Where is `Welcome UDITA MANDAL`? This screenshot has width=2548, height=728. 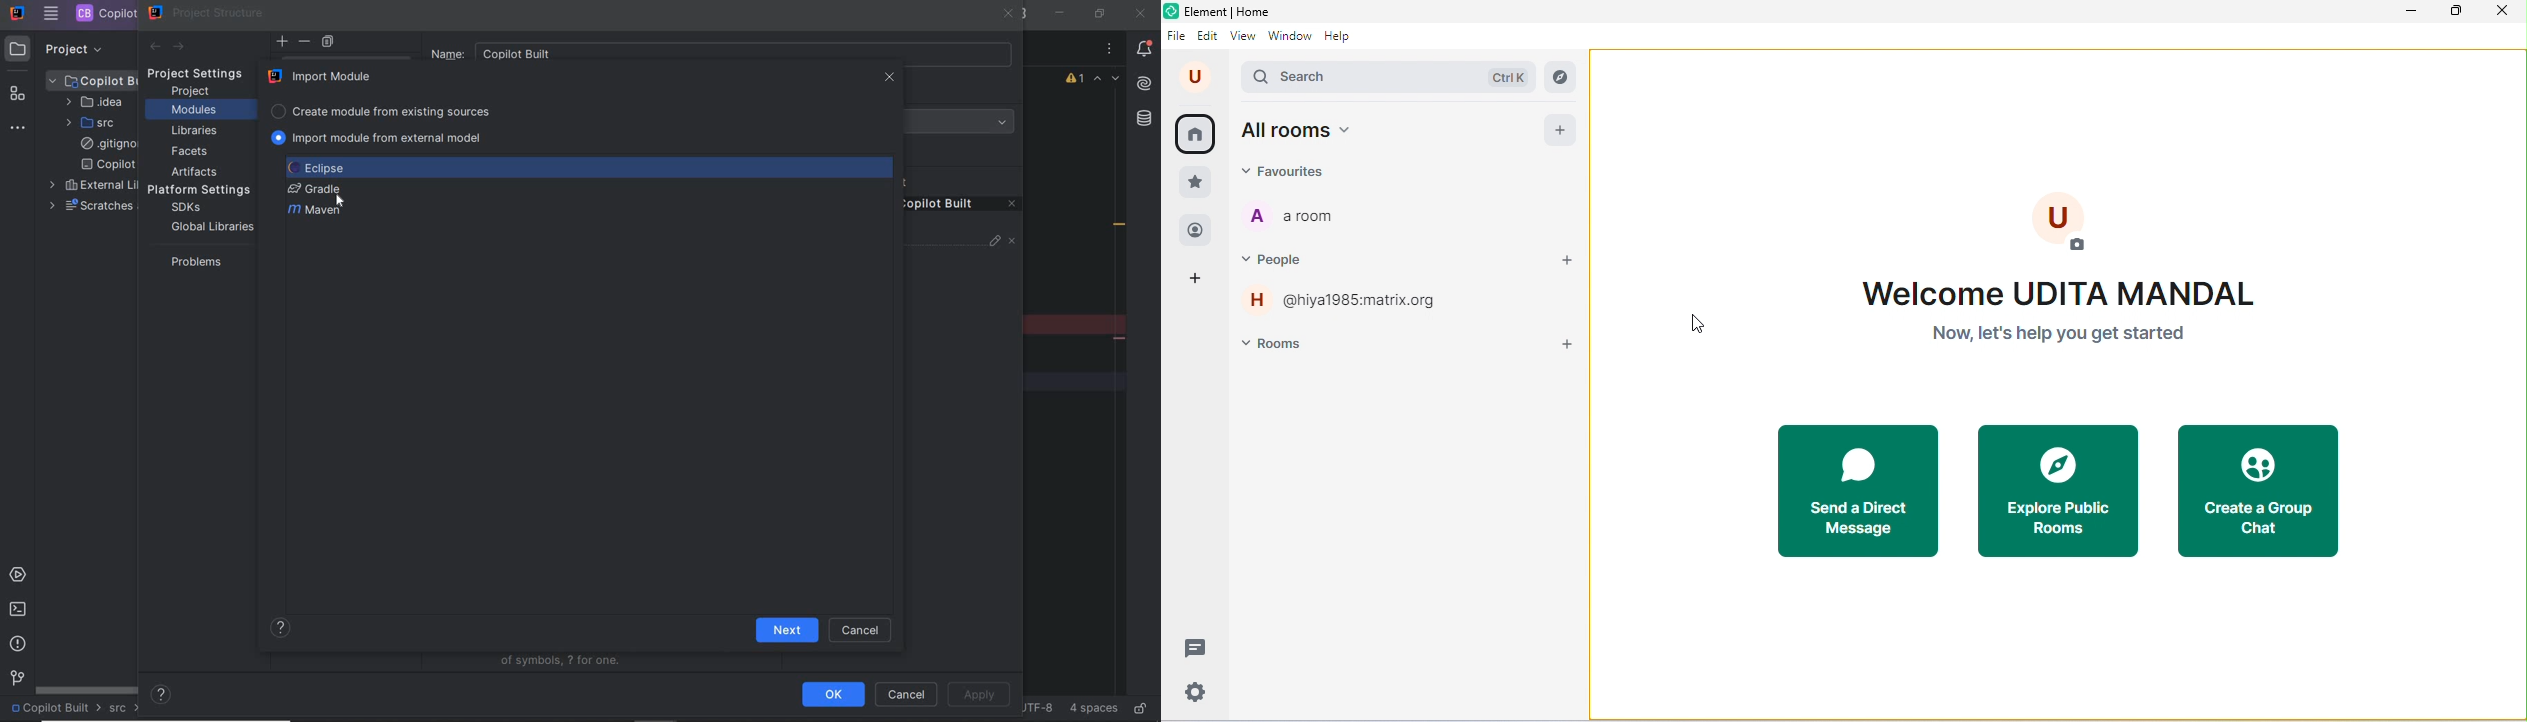
Welcome UDITA MANDAL is located at coordinates (2065, 291).